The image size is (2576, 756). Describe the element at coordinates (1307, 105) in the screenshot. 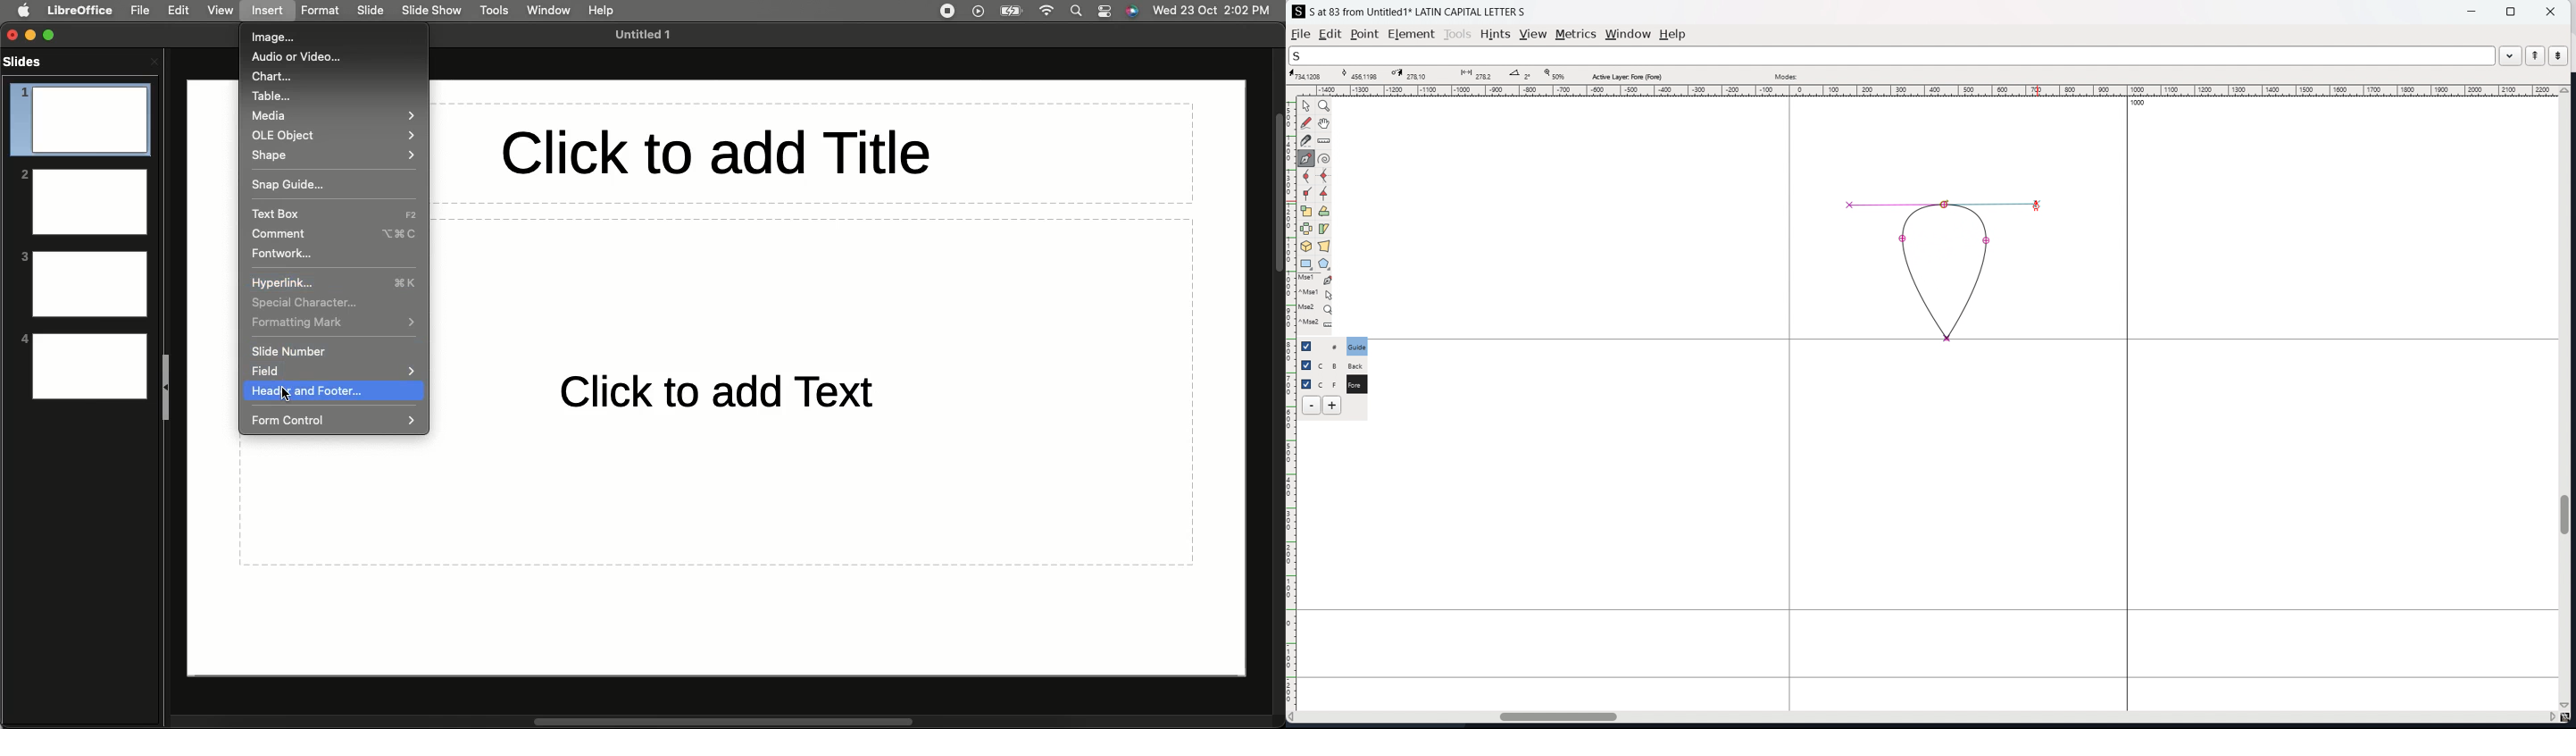

I see `pointer` at that location.